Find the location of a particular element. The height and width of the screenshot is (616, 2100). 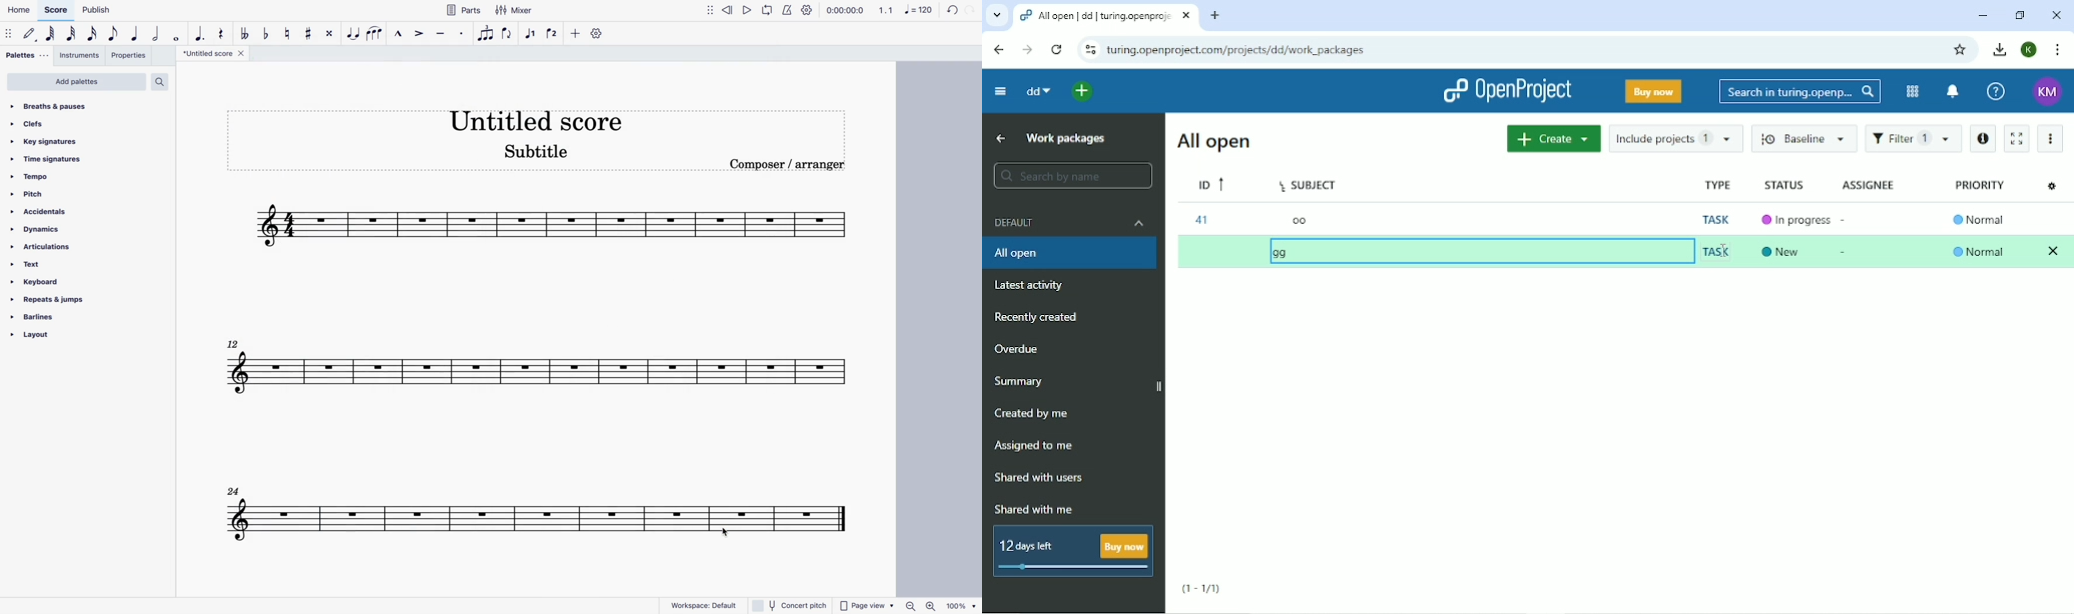

Publish is located at coordinates (96, 10).